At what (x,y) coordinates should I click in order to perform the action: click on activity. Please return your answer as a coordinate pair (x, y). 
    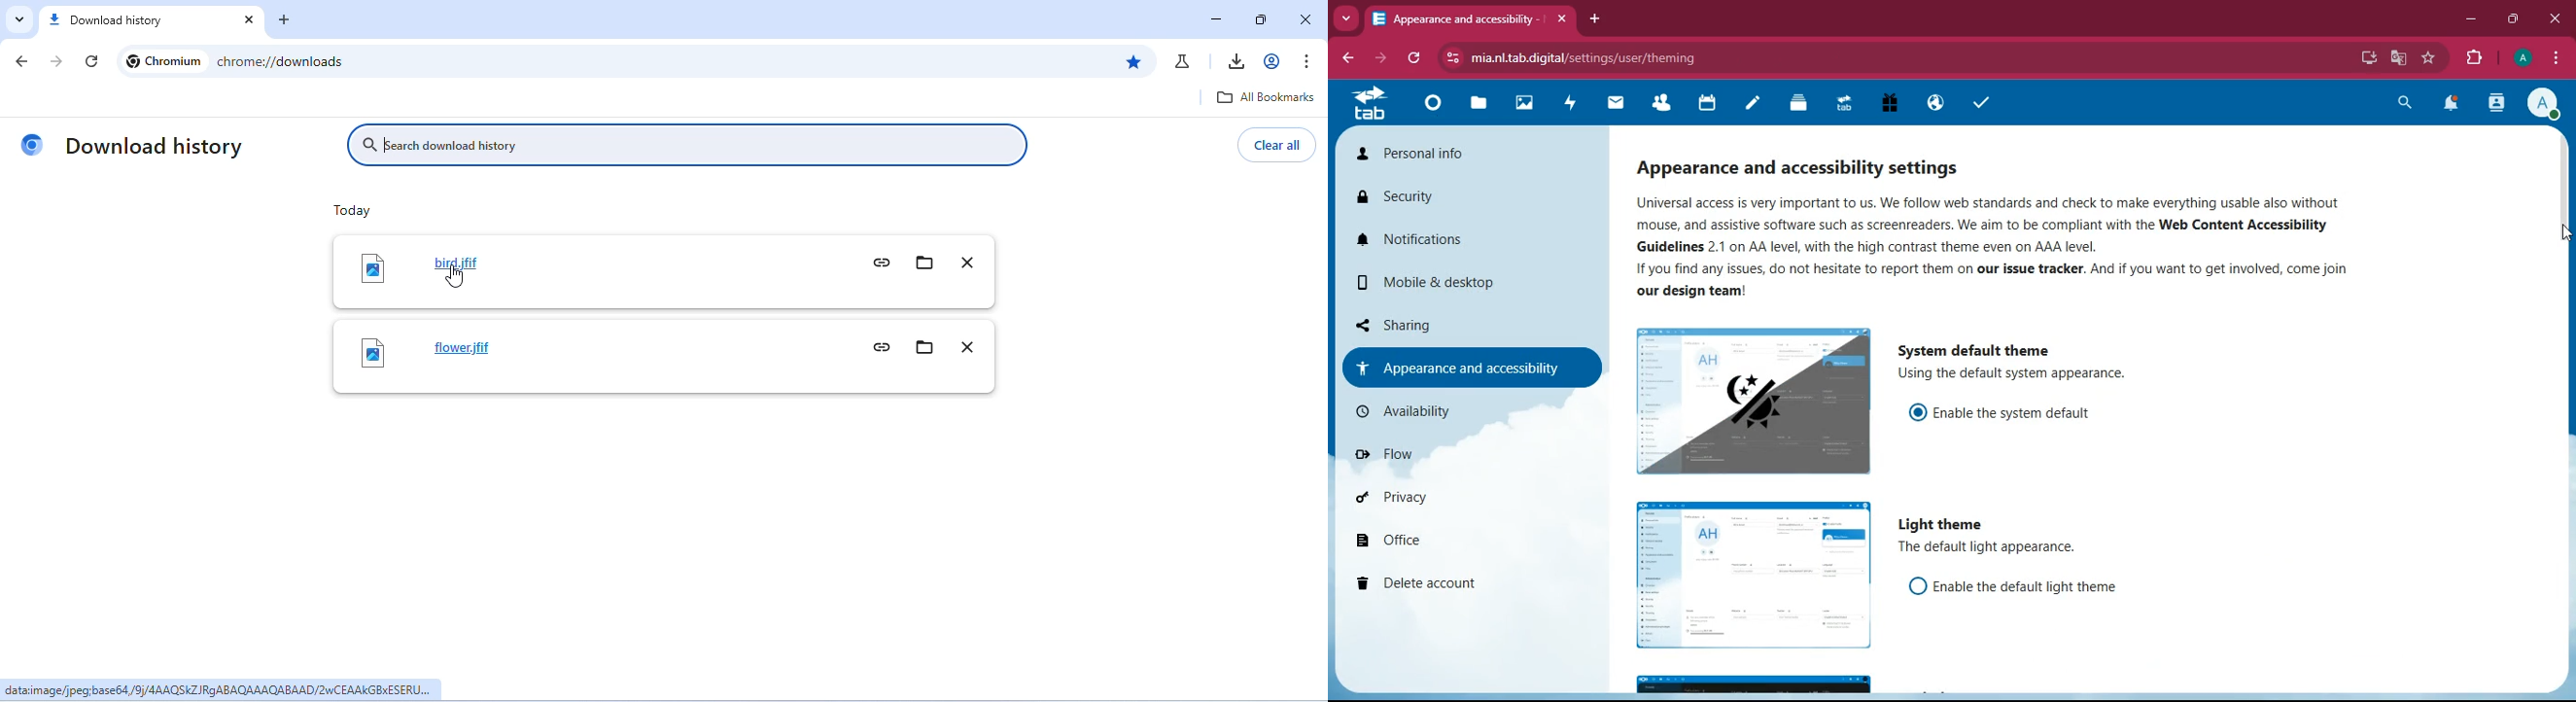
    Looking at the image, I should click on (2494, 105).